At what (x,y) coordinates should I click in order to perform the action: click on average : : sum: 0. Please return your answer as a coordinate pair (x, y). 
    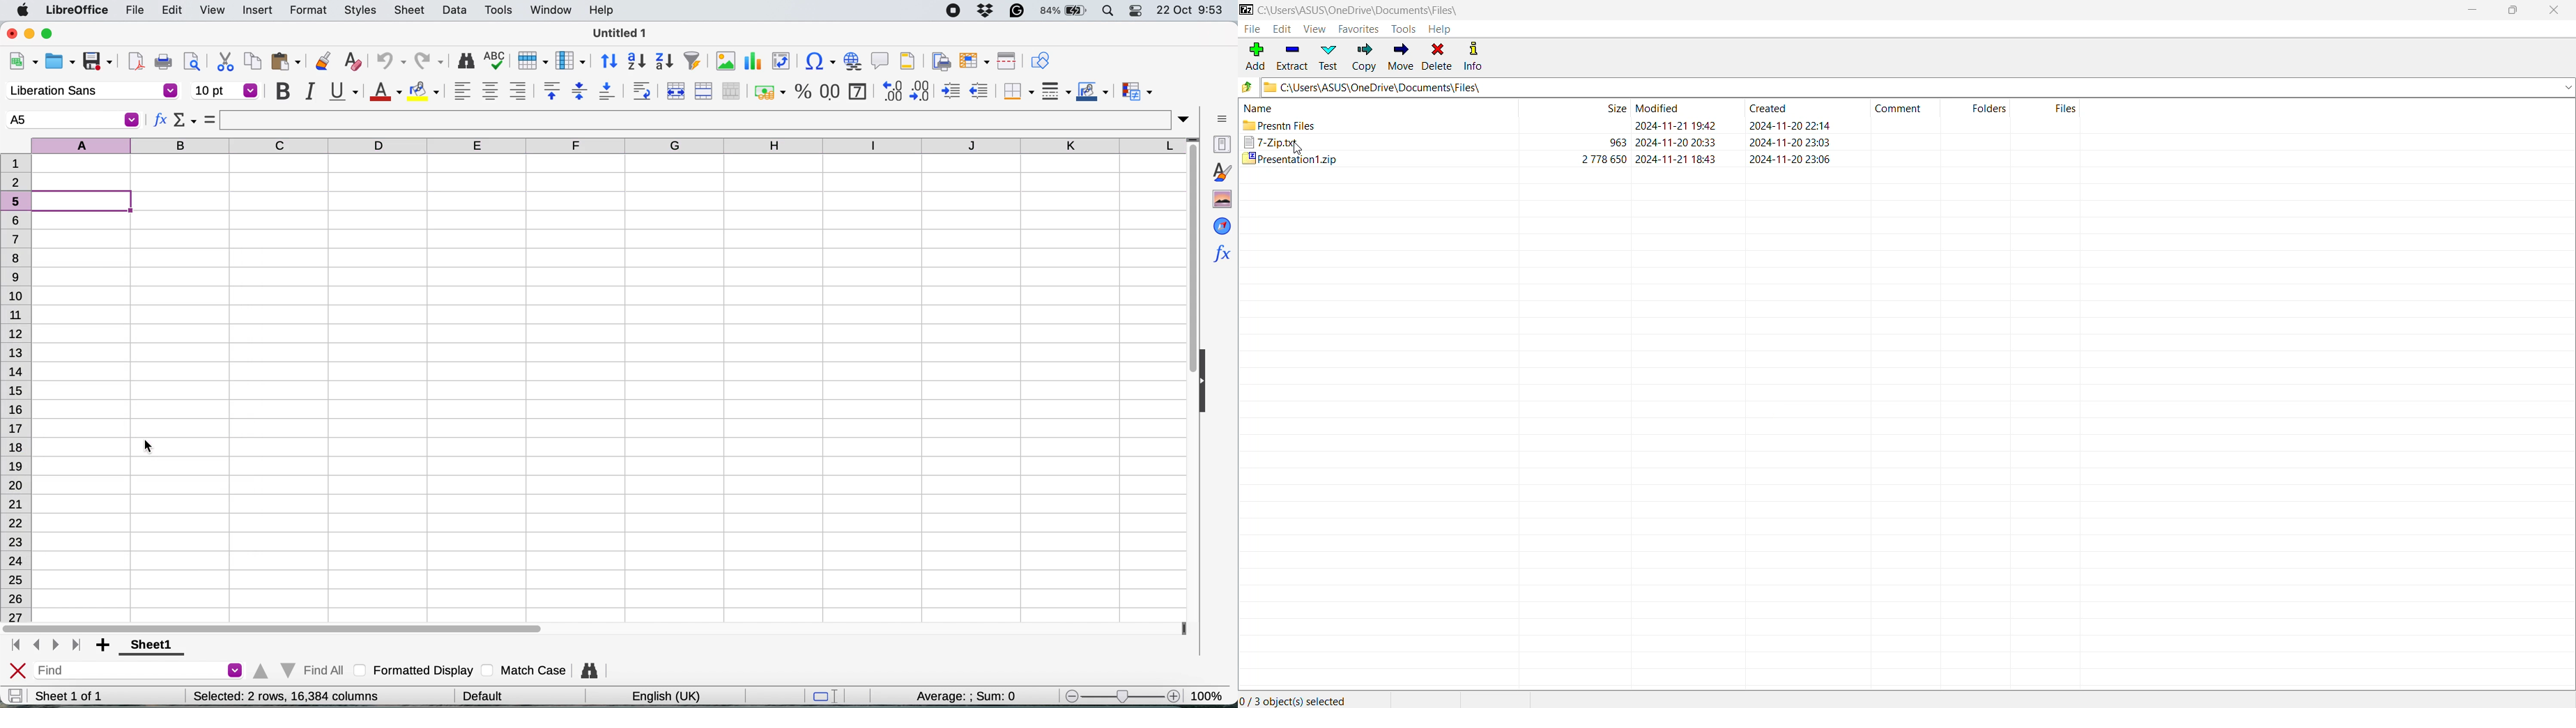
    Looking at the image, I should click on (954, 694).